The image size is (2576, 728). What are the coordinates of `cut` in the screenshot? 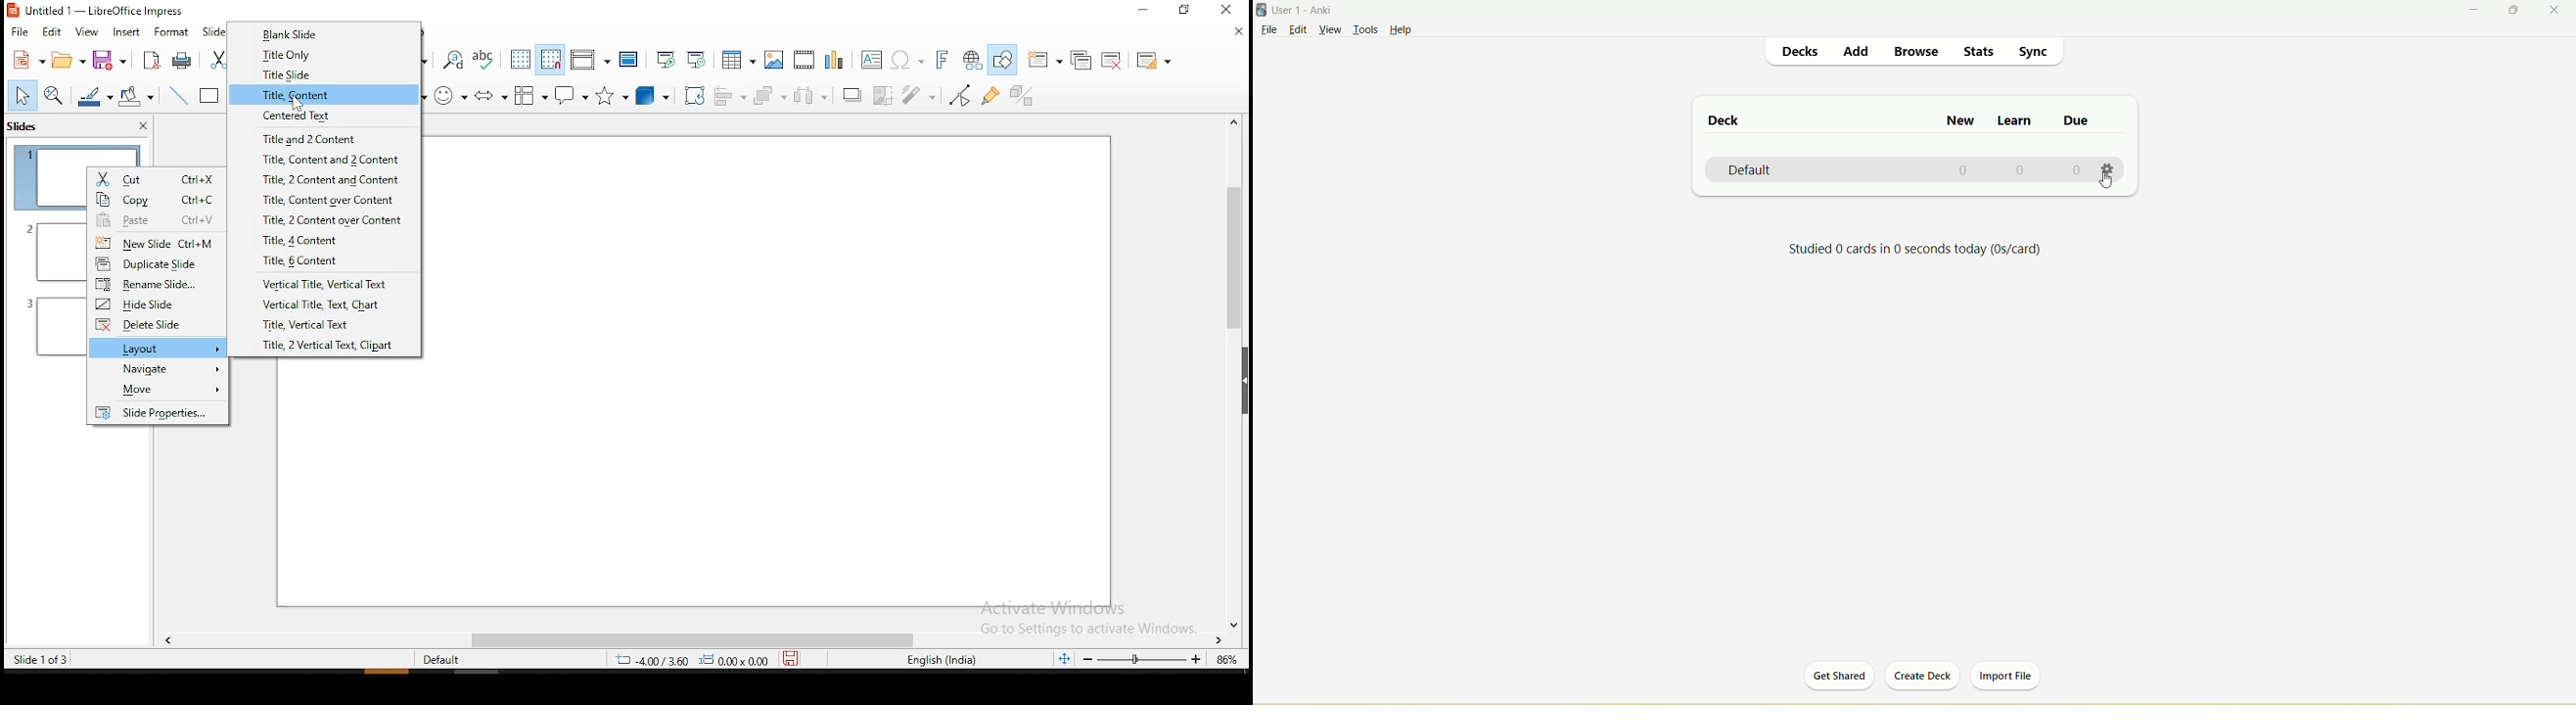 It's located at (159, 176).